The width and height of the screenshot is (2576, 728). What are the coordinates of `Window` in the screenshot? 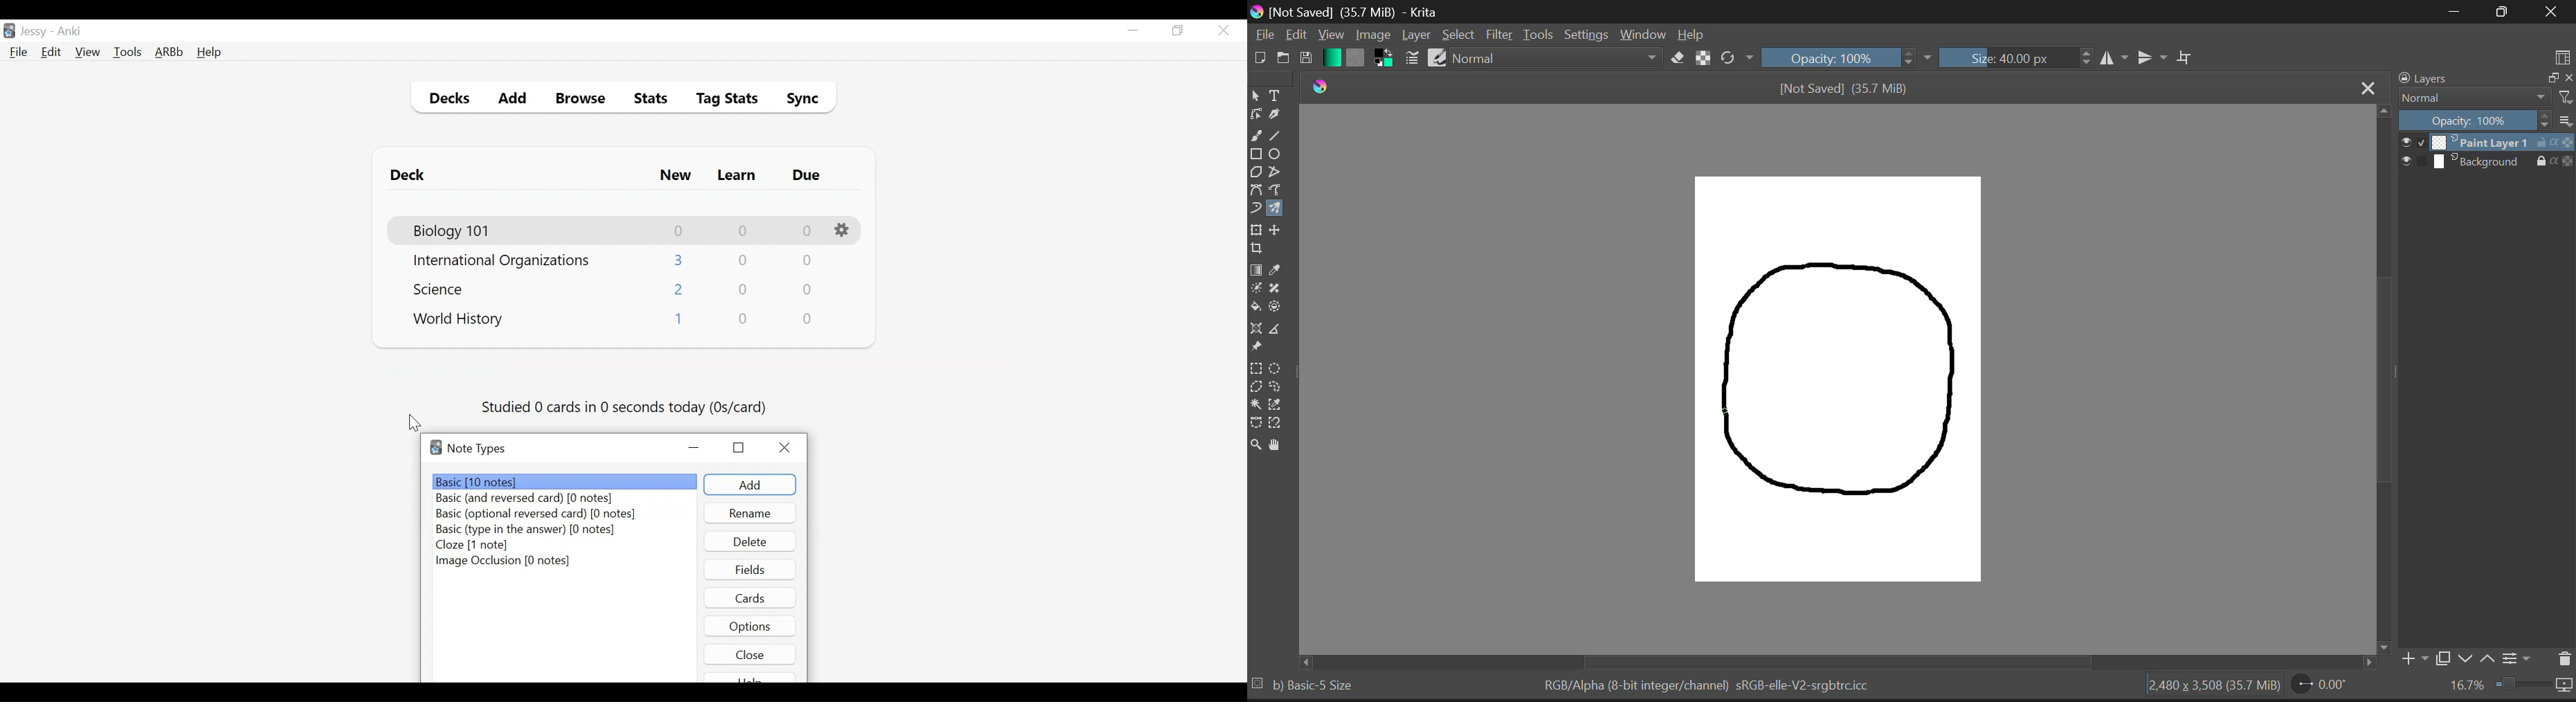 It's located at (1642, 35).